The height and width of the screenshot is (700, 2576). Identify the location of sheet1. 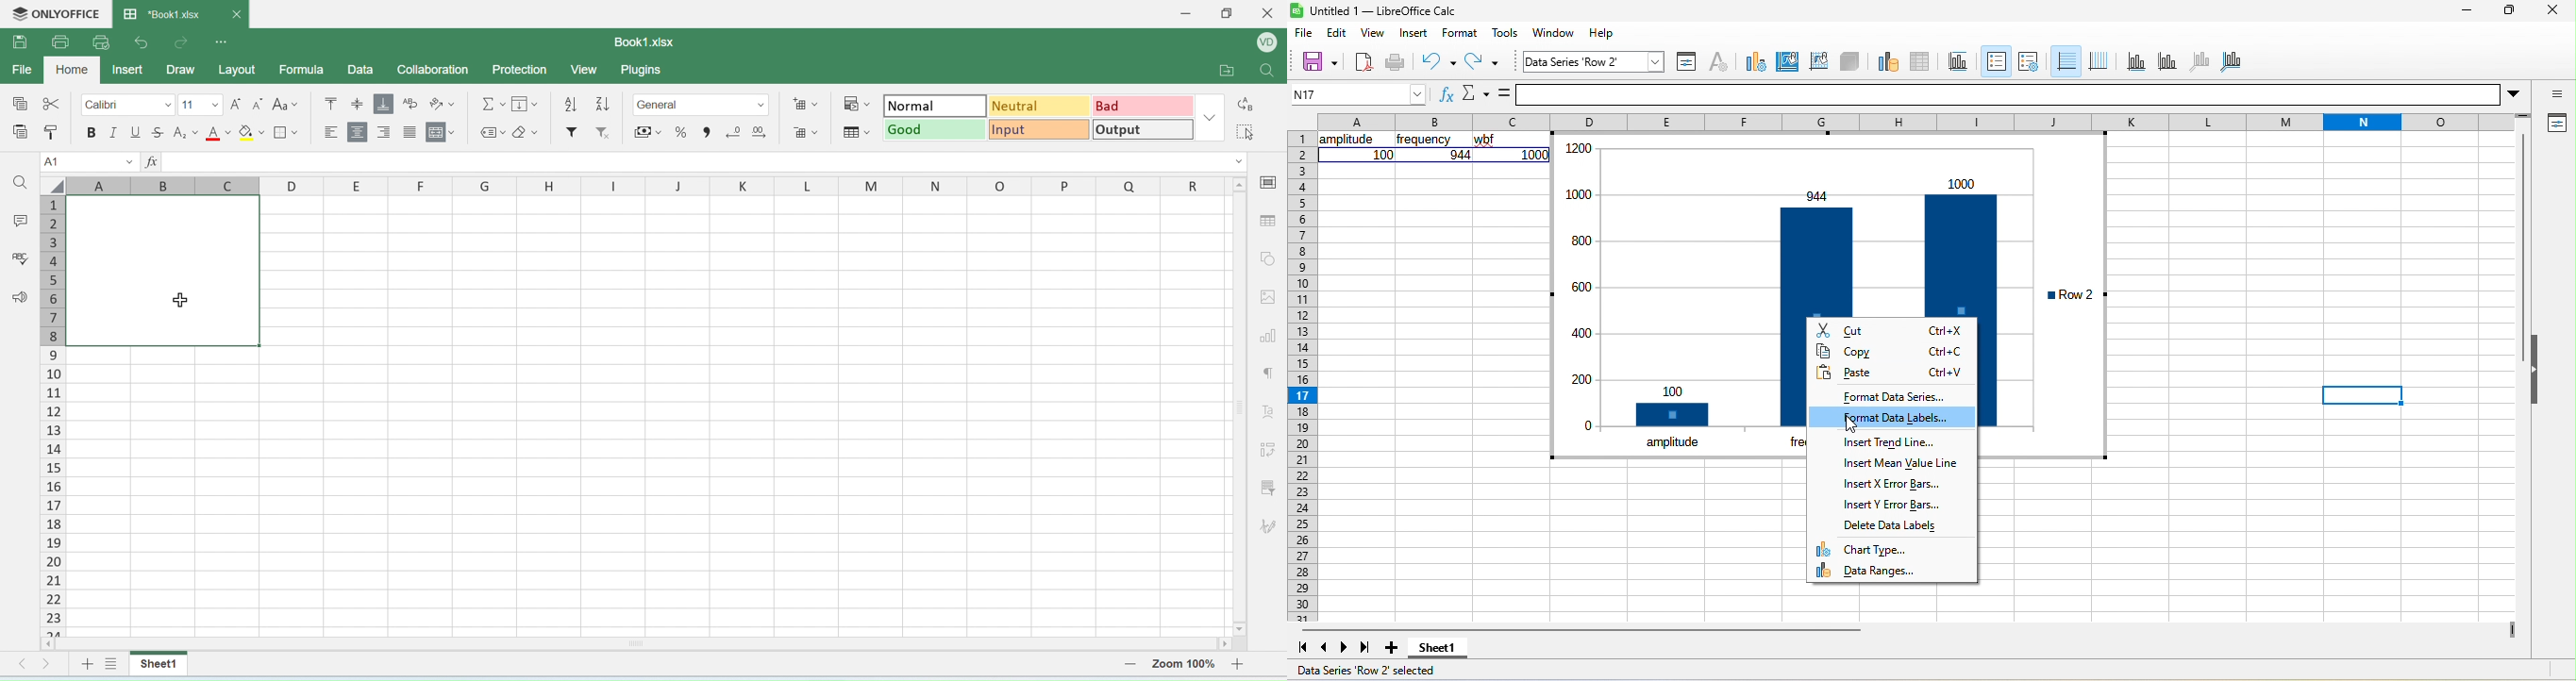
(157, 664).